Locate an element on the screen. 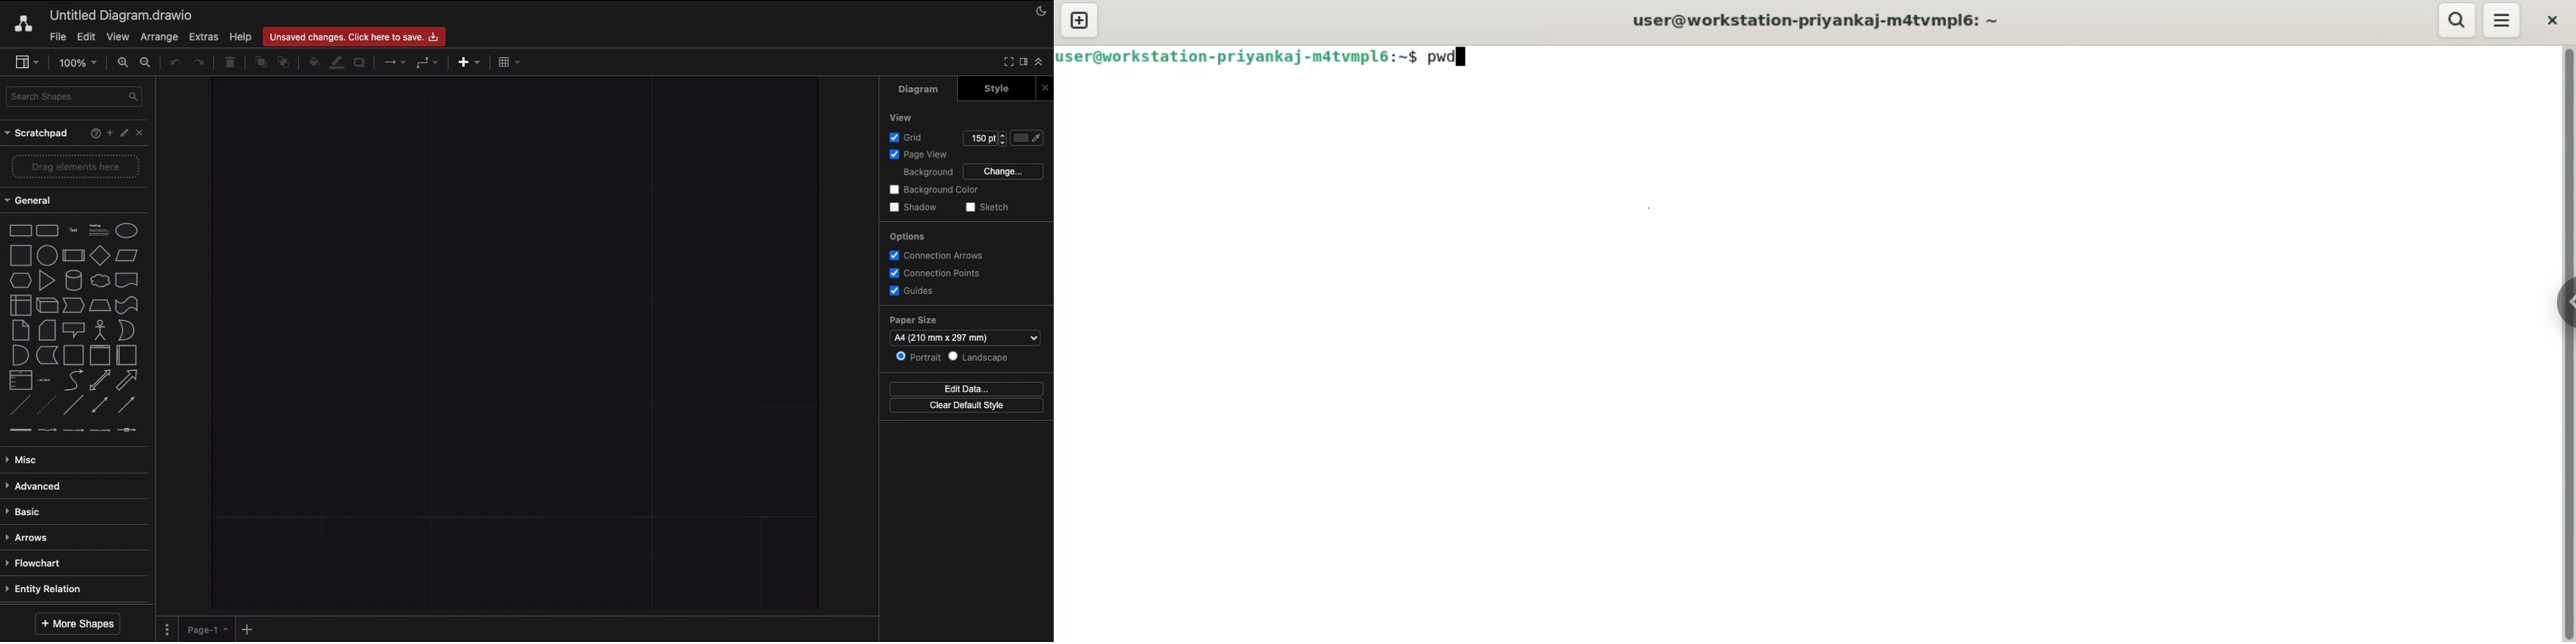  Drag elements here is located at coordinates (76, 166).